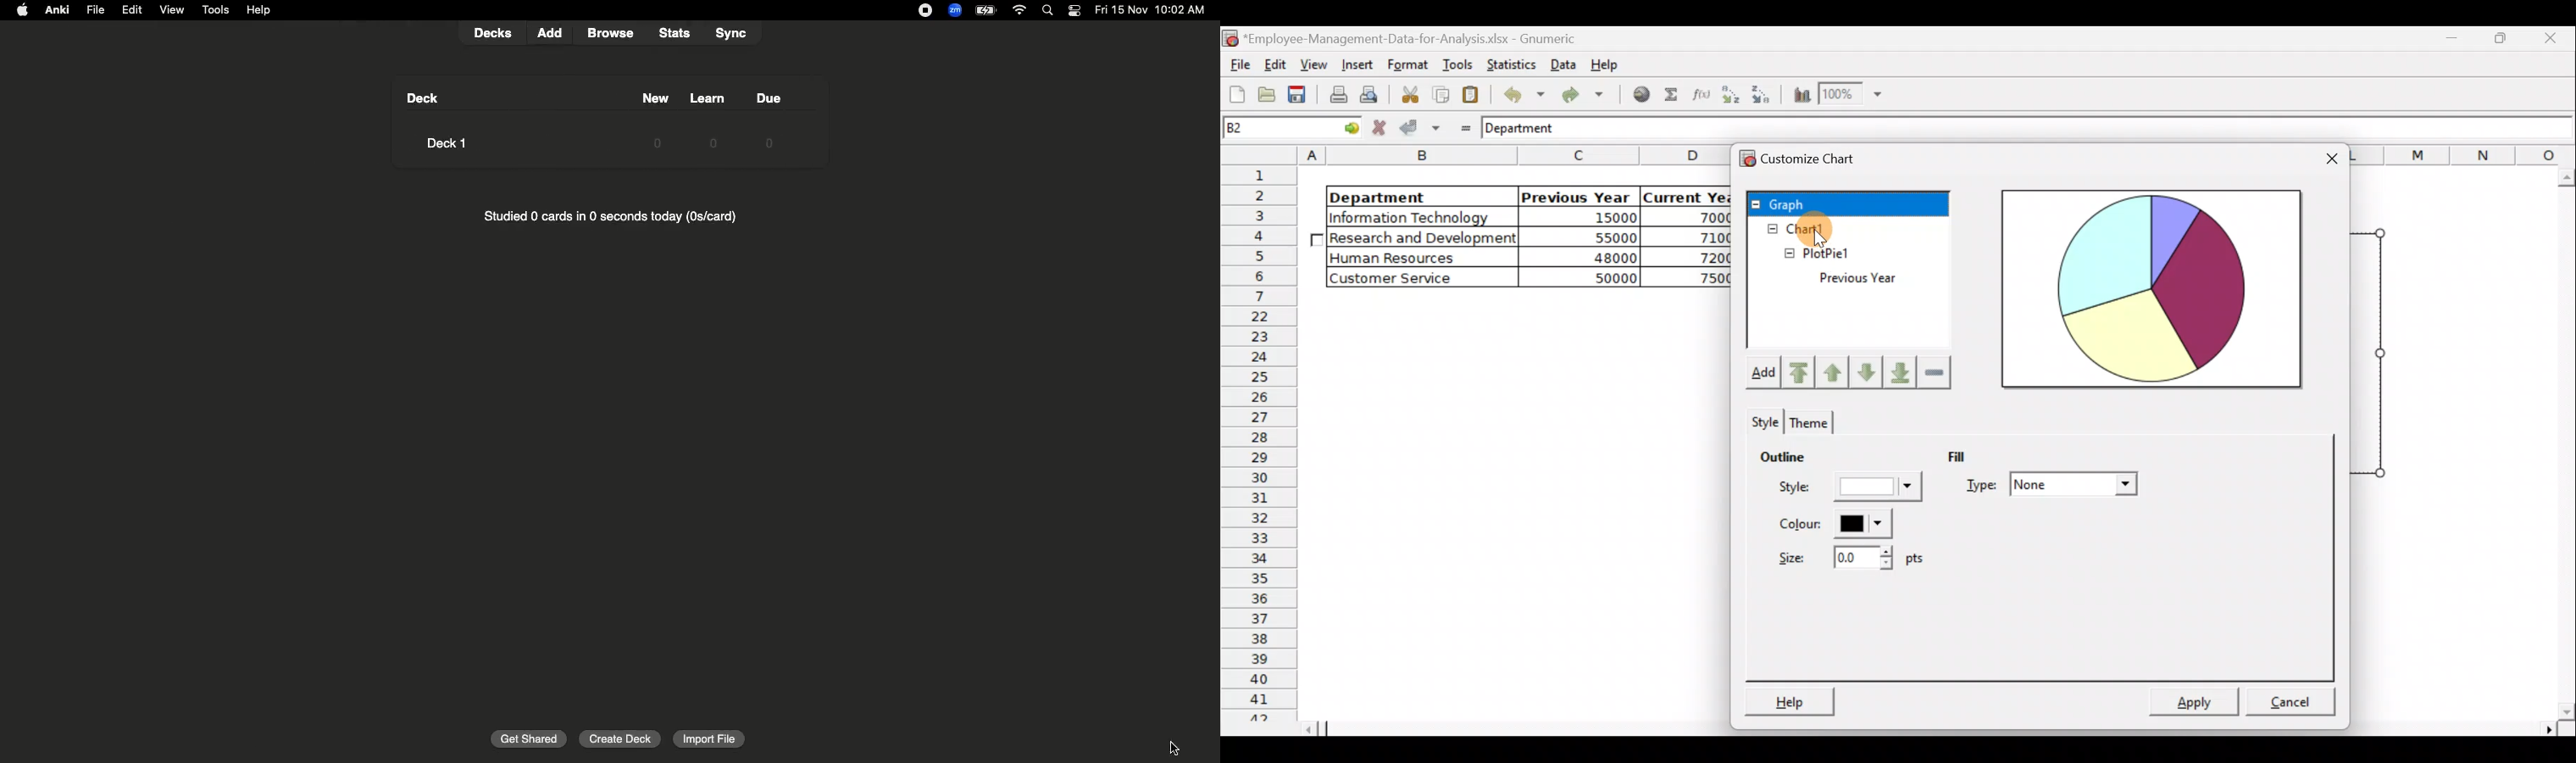 This screenshot has width=2576, height=784. Describe the element at coordinates (615, 217) in the screenshot. I see `Studied 0 cards in 0 seconds today (Os/card)` at that location.